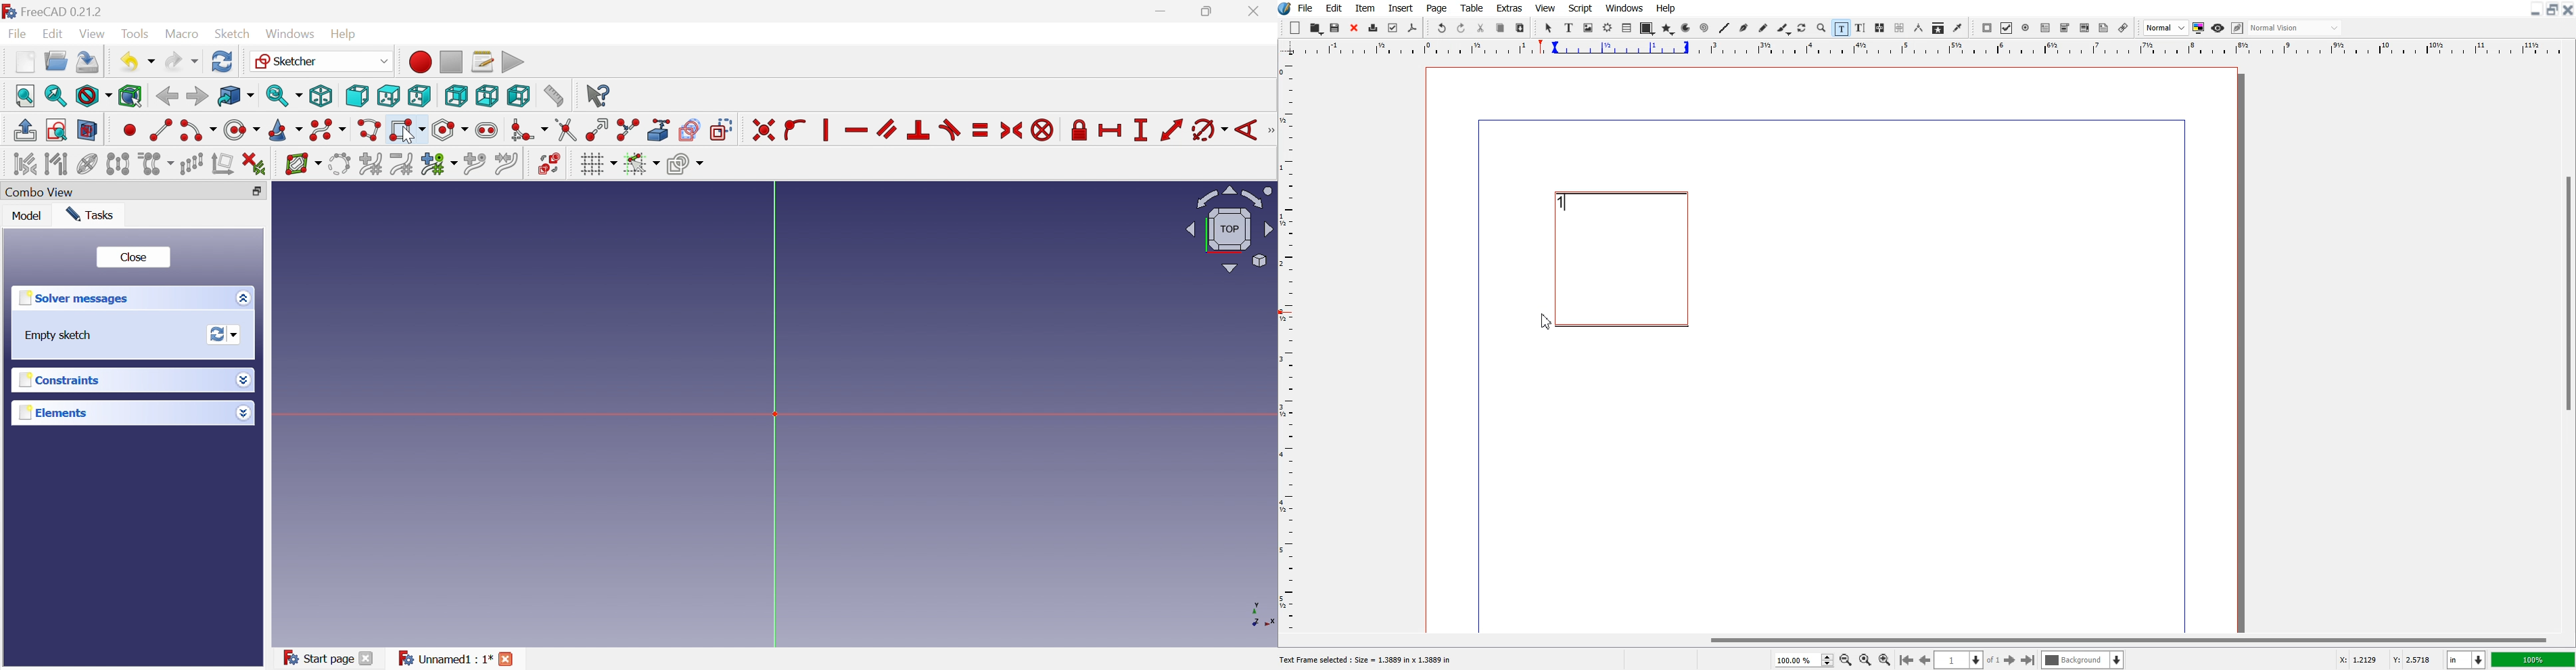 The width and height of the screenshot is (2576, 672). What do you see at coordinates (135, 33) in the screenshot?
I see `Tools` at bounding box center [135, 33].